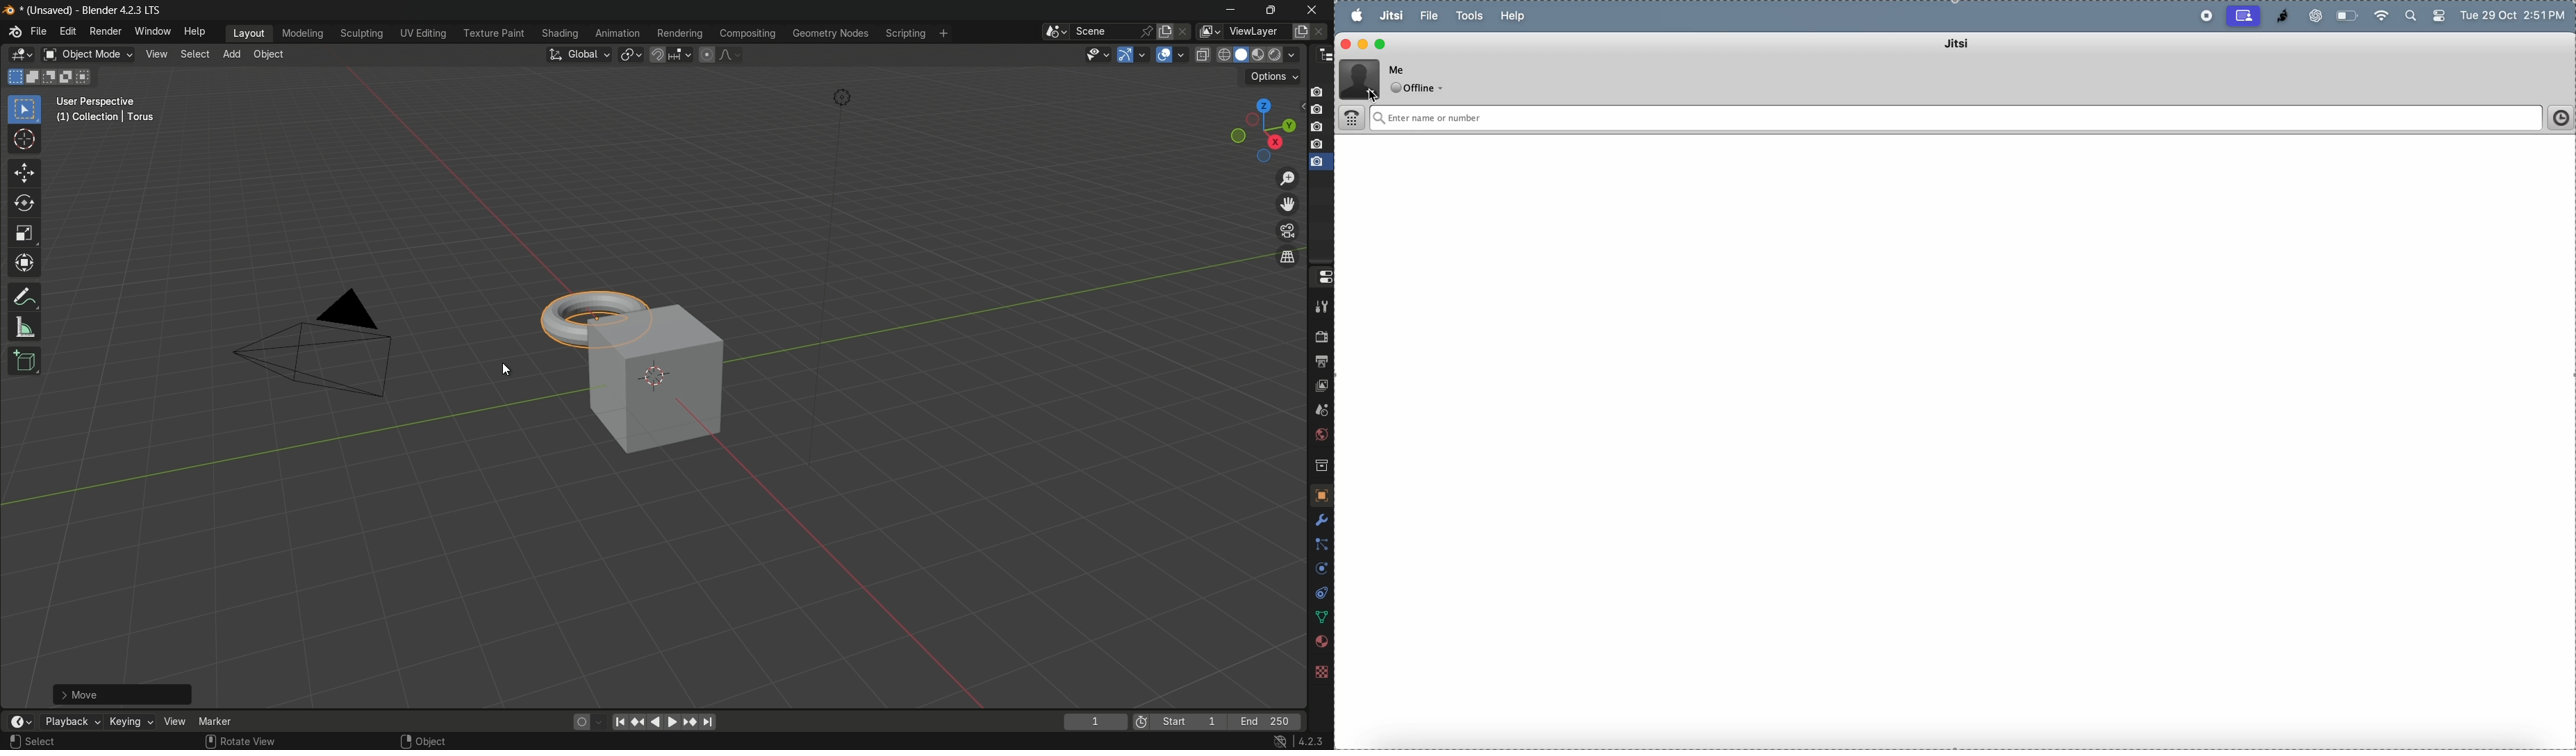 This screenshot has height=756, width=2576. What do you see at coordinates (1317, 146) in the screenshot?
I see `layer 4` at bounding box center [1317, 146].